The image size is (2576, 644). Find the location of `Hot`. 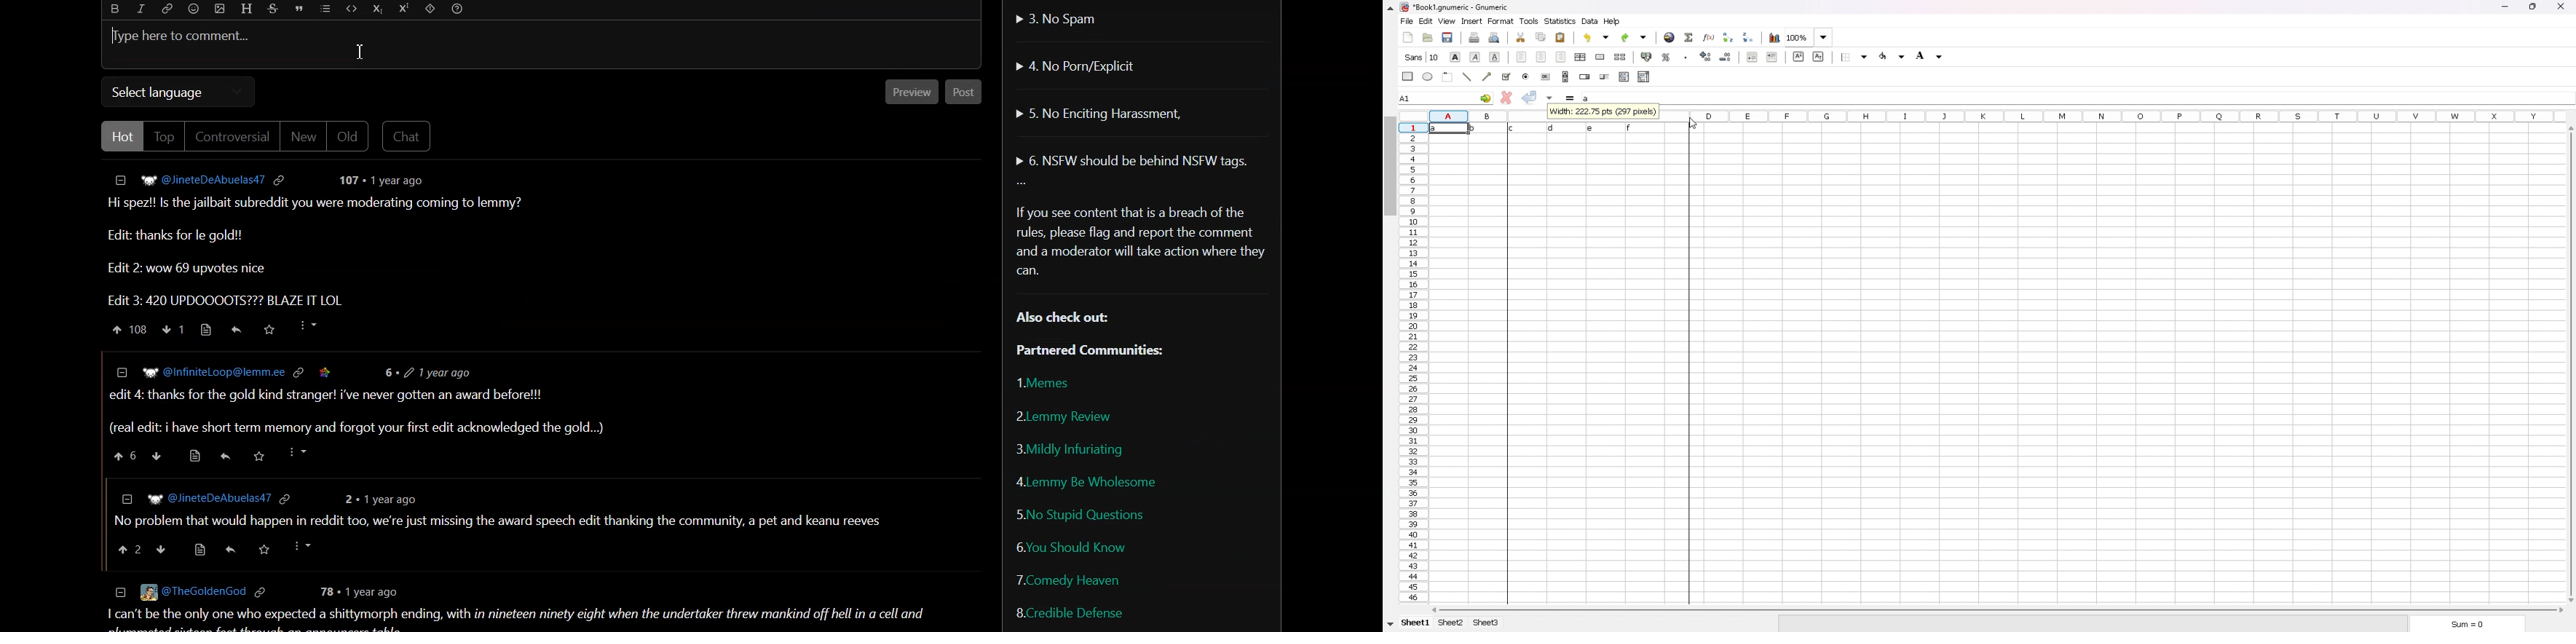

Hot is located at coordinates (120, 136).